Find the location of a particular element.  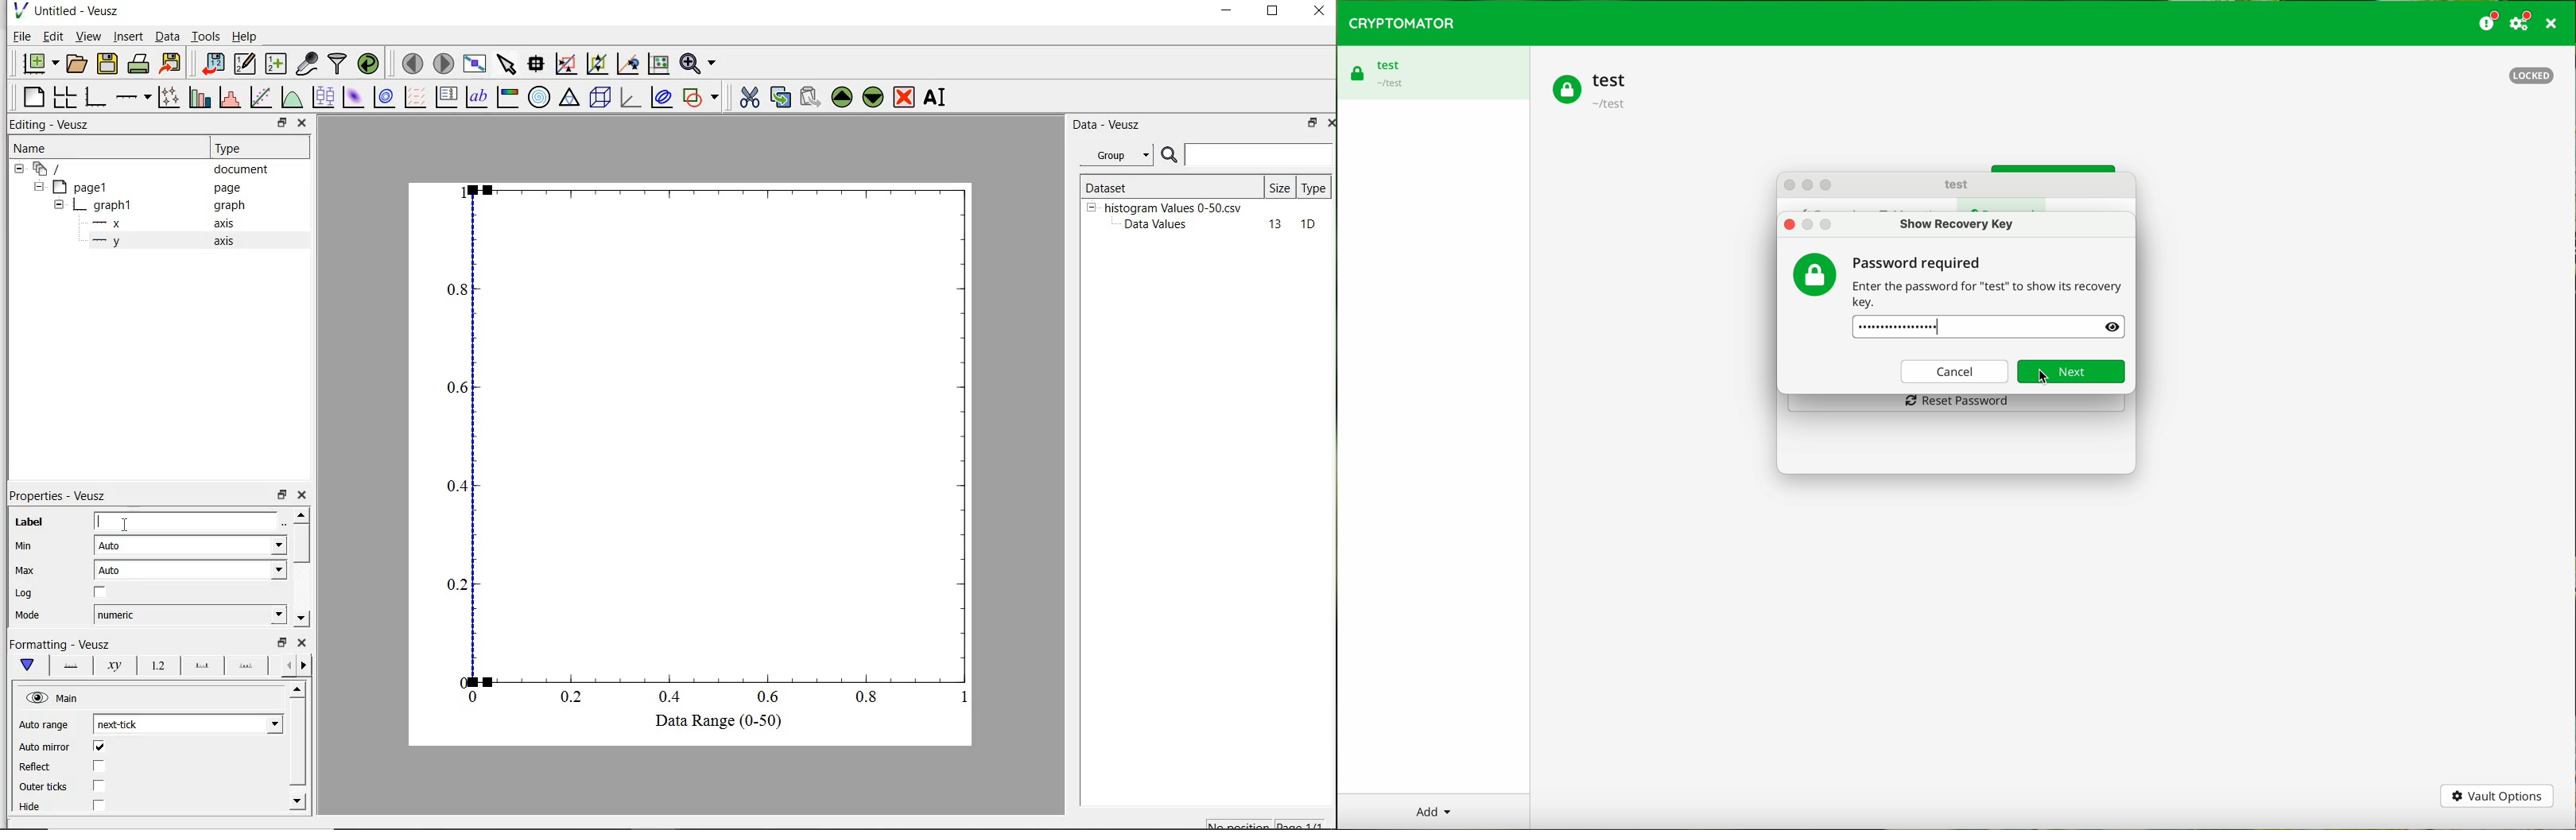

restore down is located at coordinates (282, 642).